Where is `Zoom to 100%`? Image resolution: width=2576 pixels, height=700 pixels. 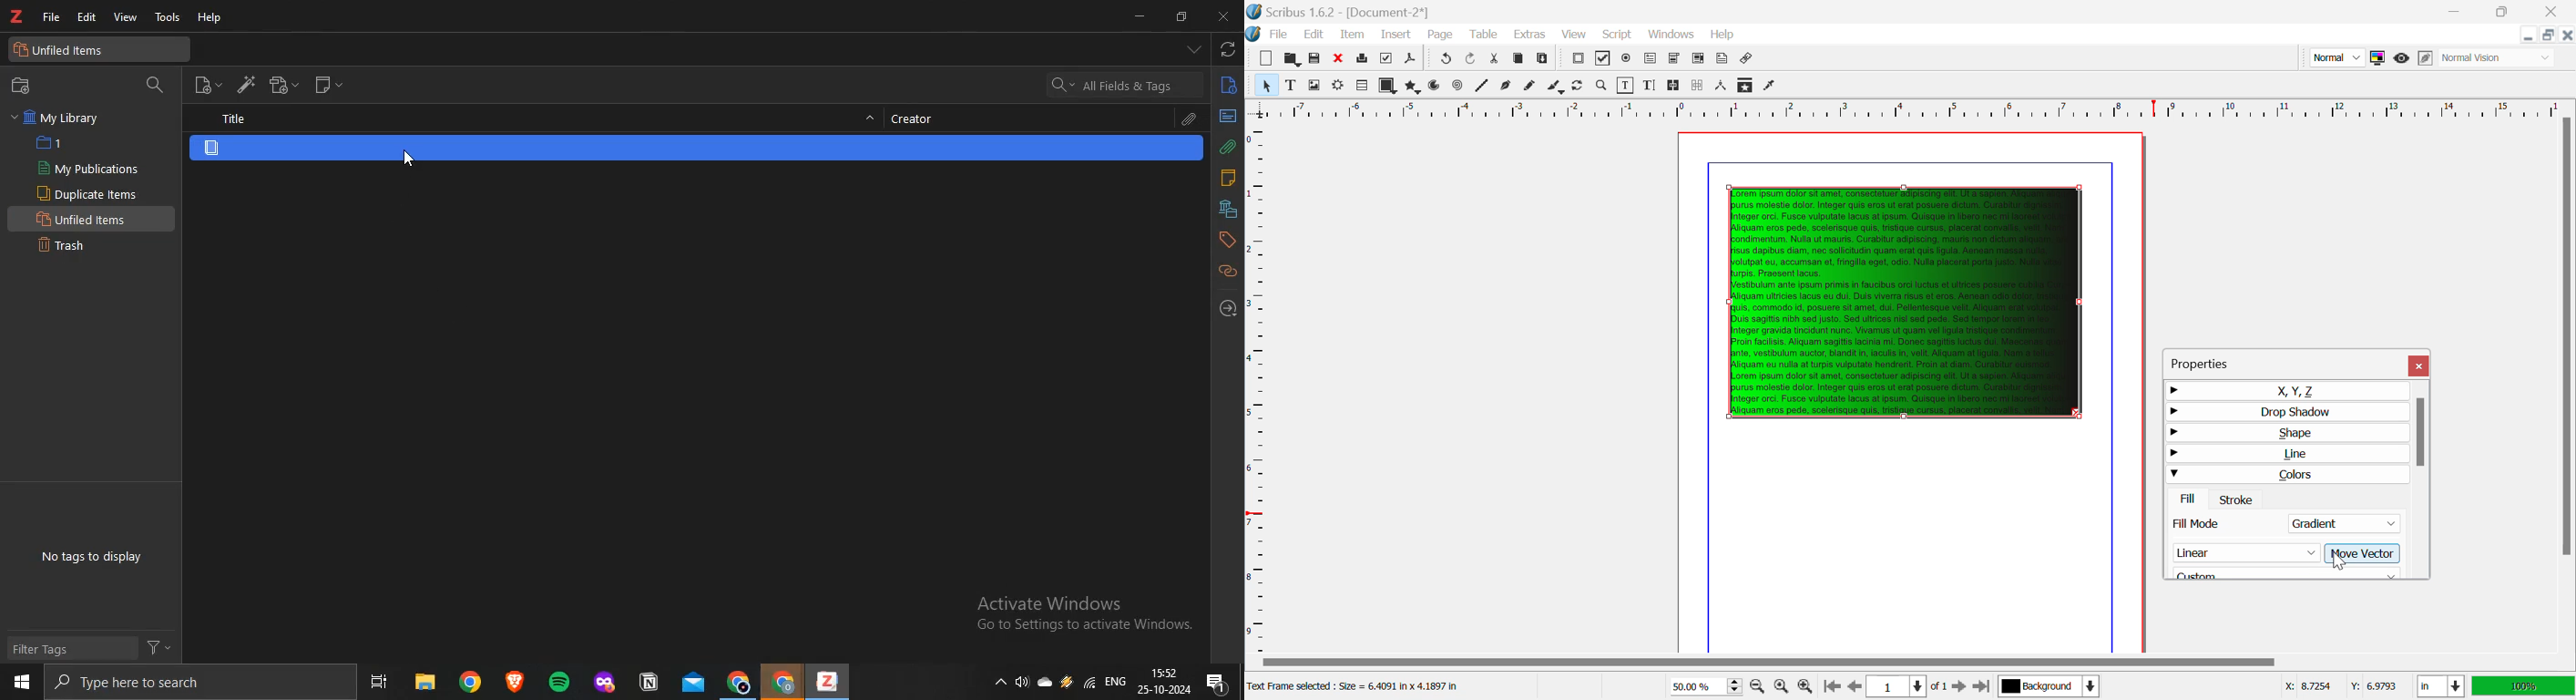 Zoom to 100% is located at coordinates (1781, 686).